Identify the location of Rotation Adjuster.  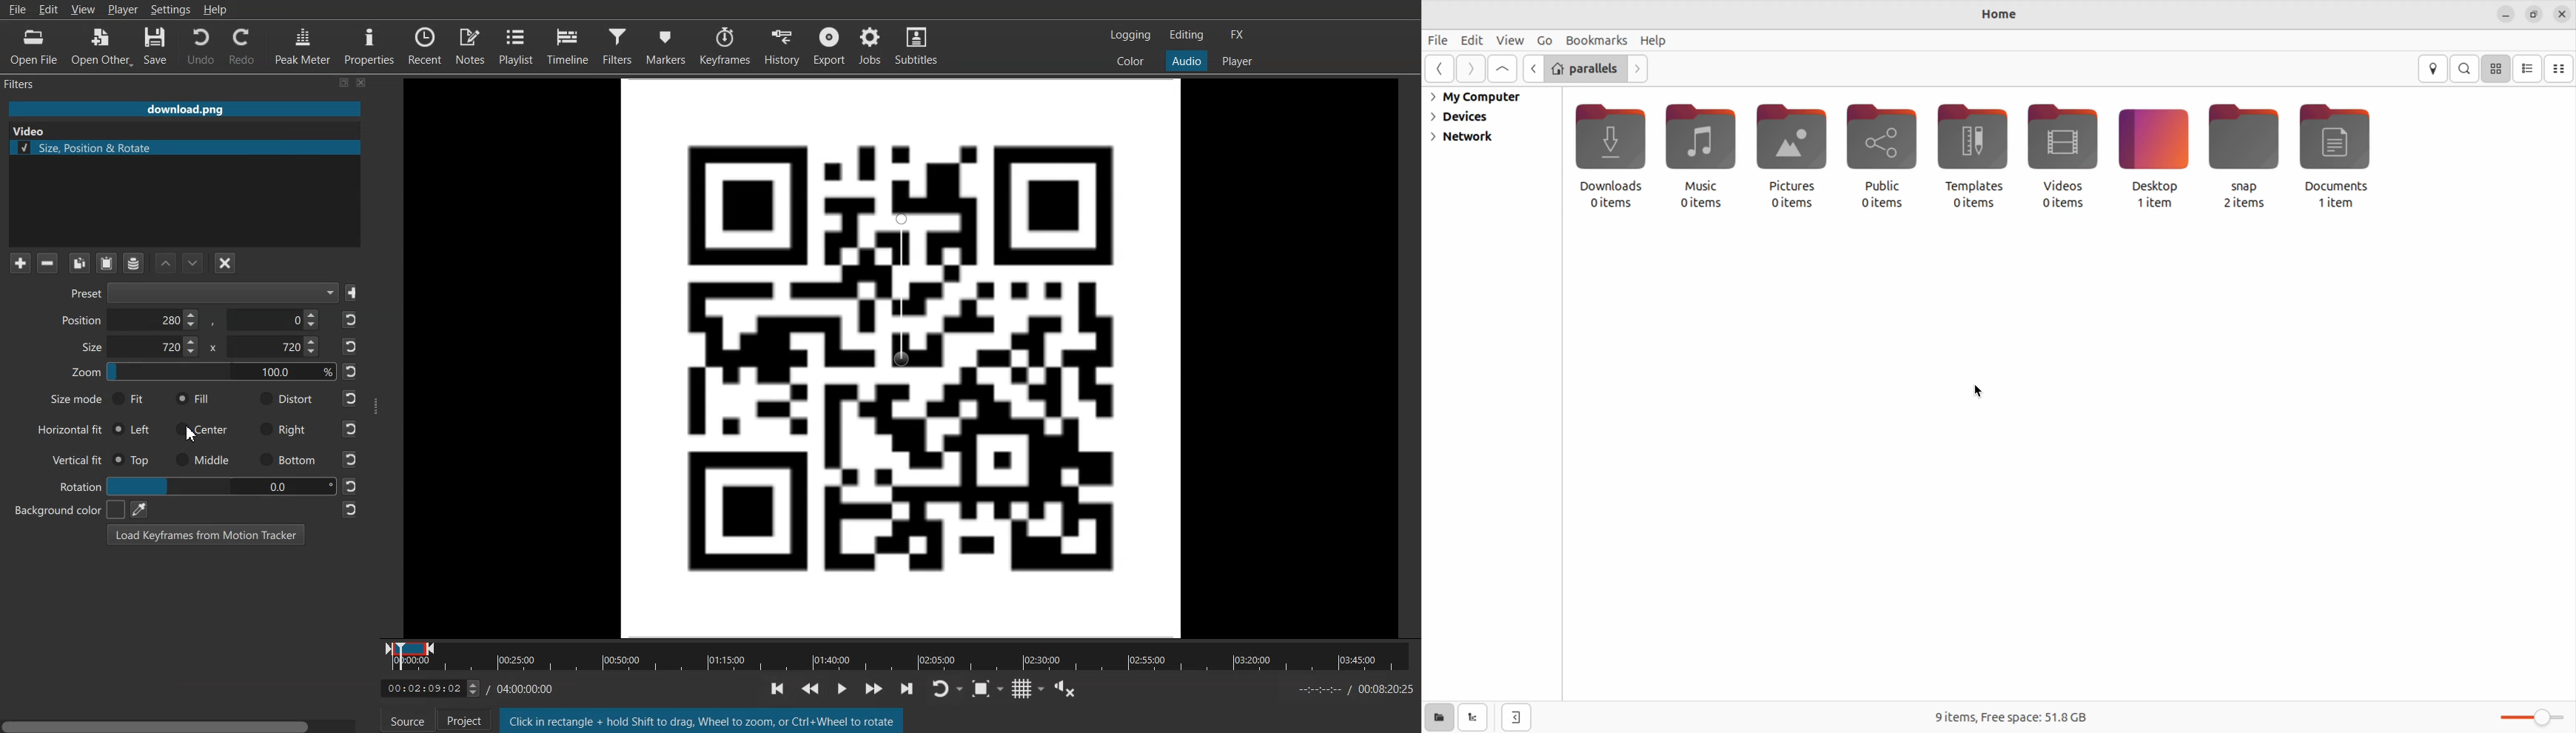
(78, 485).